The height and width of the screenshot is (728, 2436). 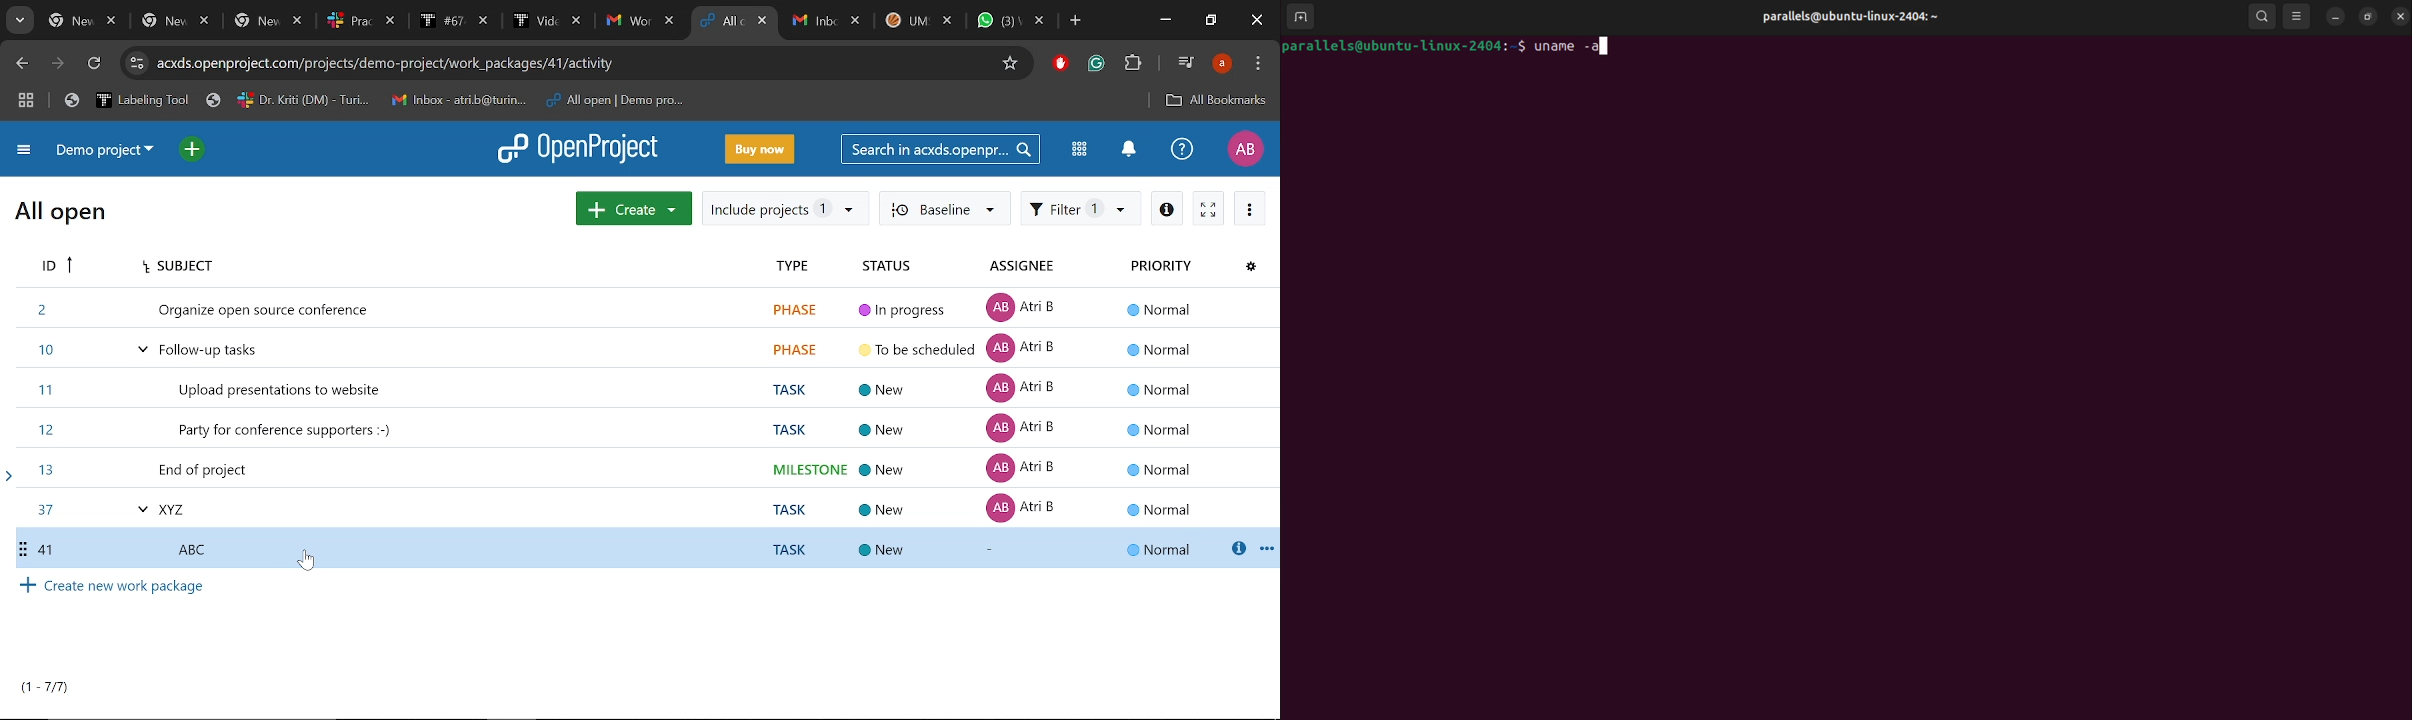 What do you see at coordinates (1030, 266) in the screenshot?
I see `Assignee` at bounding box center [1030, 266].